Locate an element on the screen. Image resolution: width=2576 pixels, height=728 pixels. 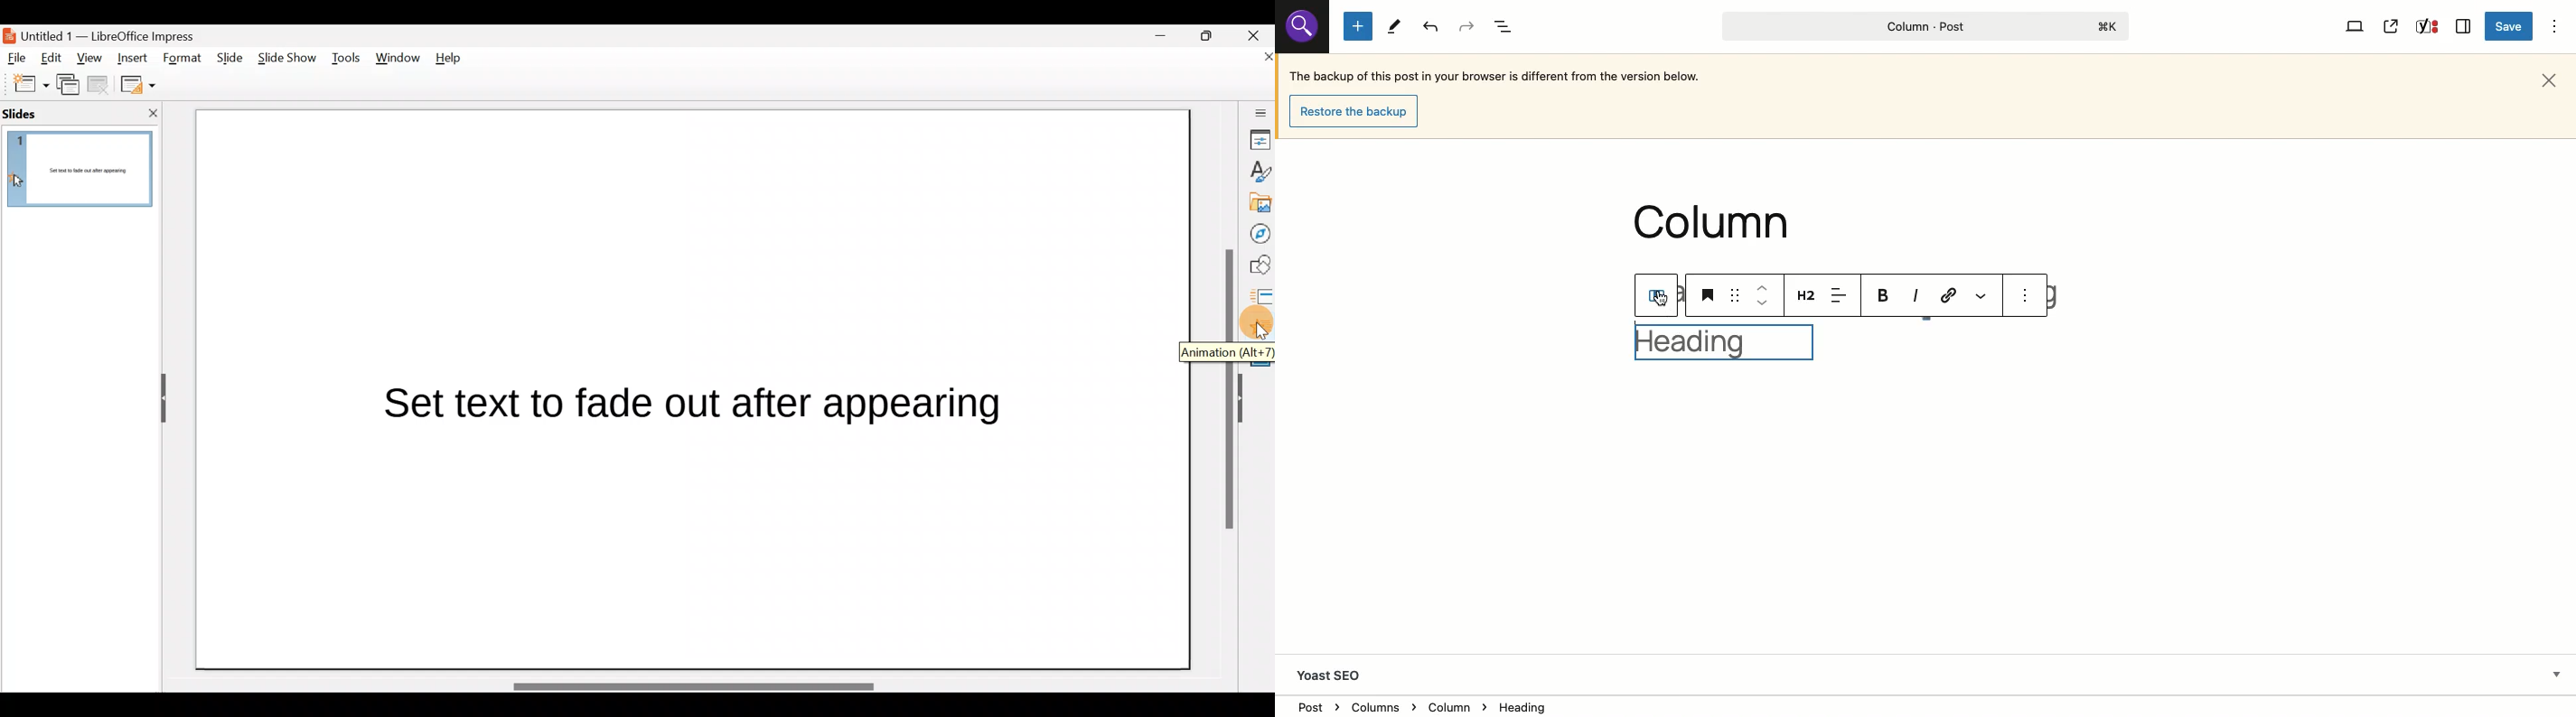
Heading is located at coordinates (1707, 295).